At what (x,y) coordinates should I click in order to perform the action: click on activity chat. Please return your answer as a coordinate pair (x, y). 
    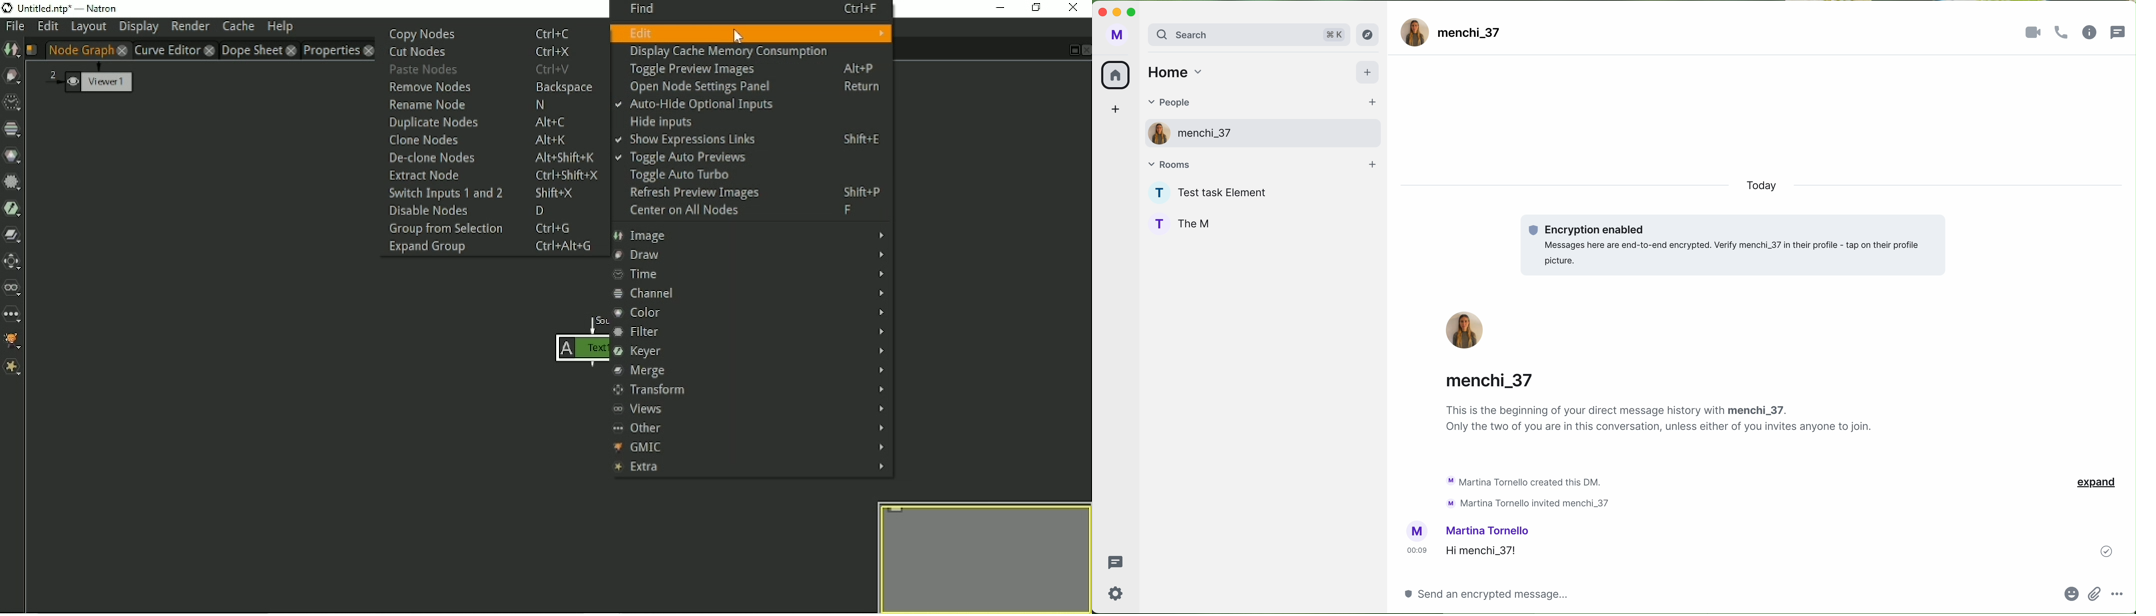
    Looking at the image, I should click on (1530, 480).